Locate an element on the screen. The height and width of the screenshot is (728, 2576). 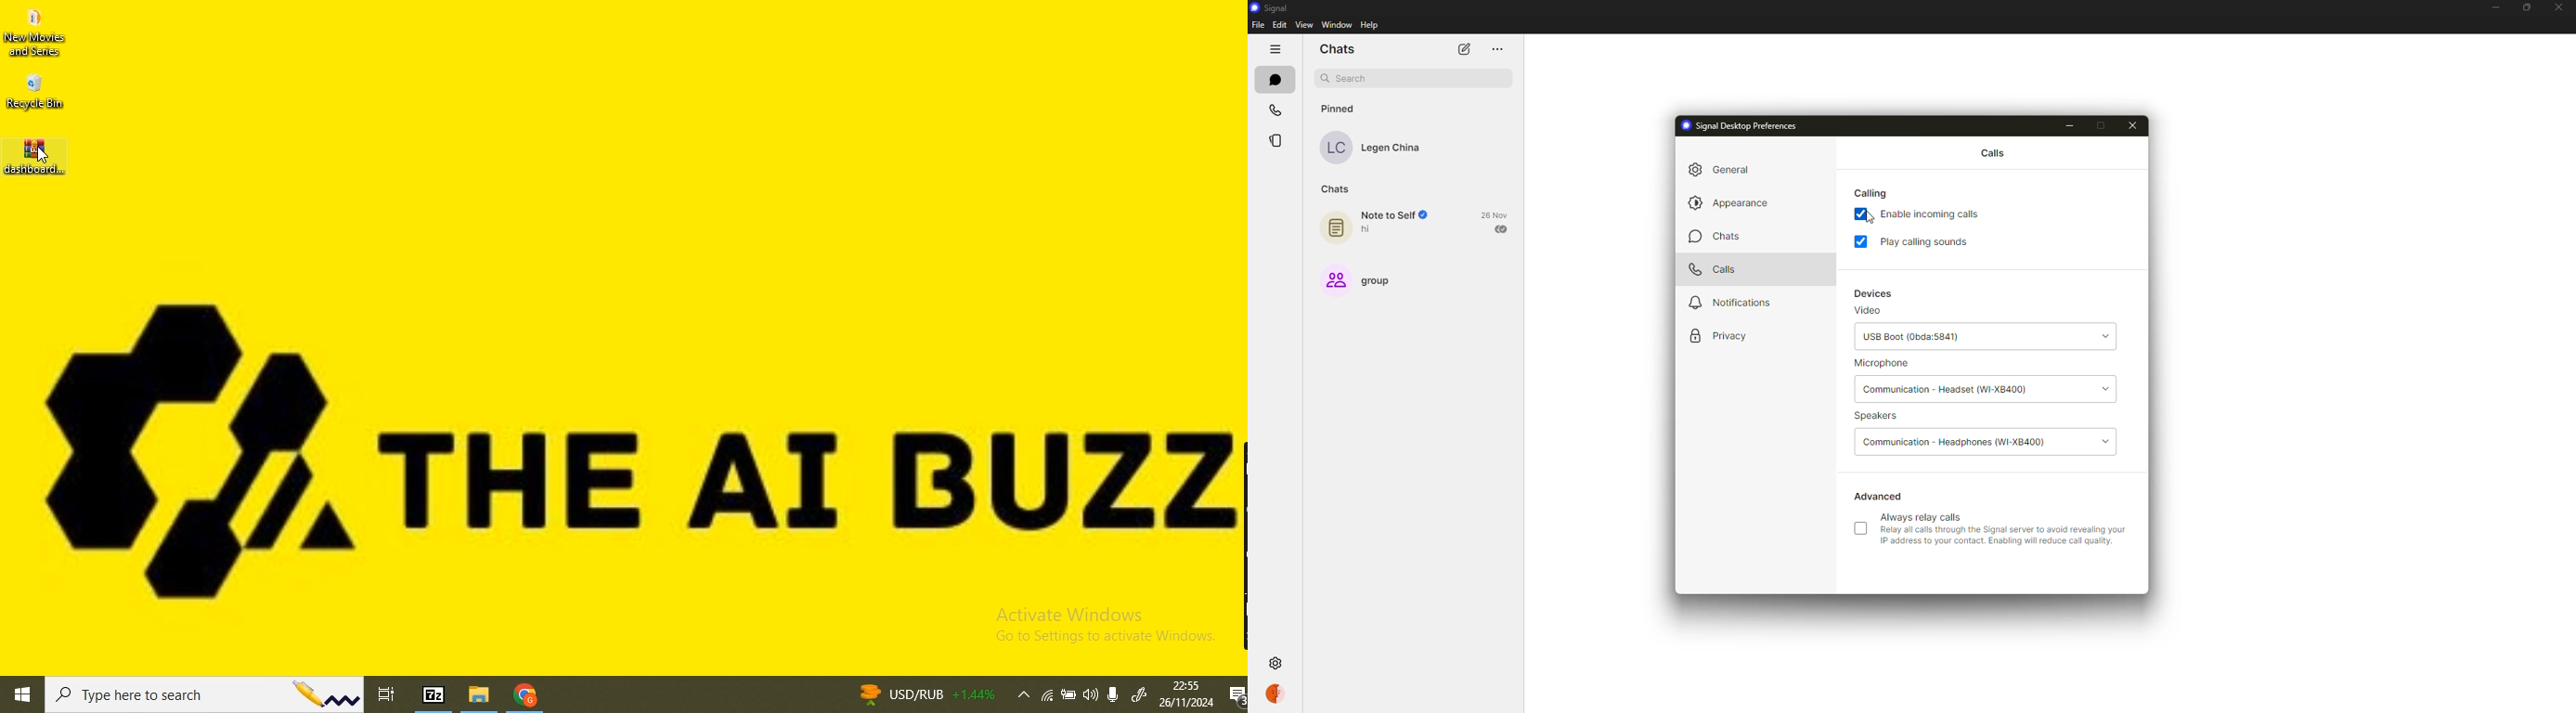
video is located at coordinates (1873, 312).